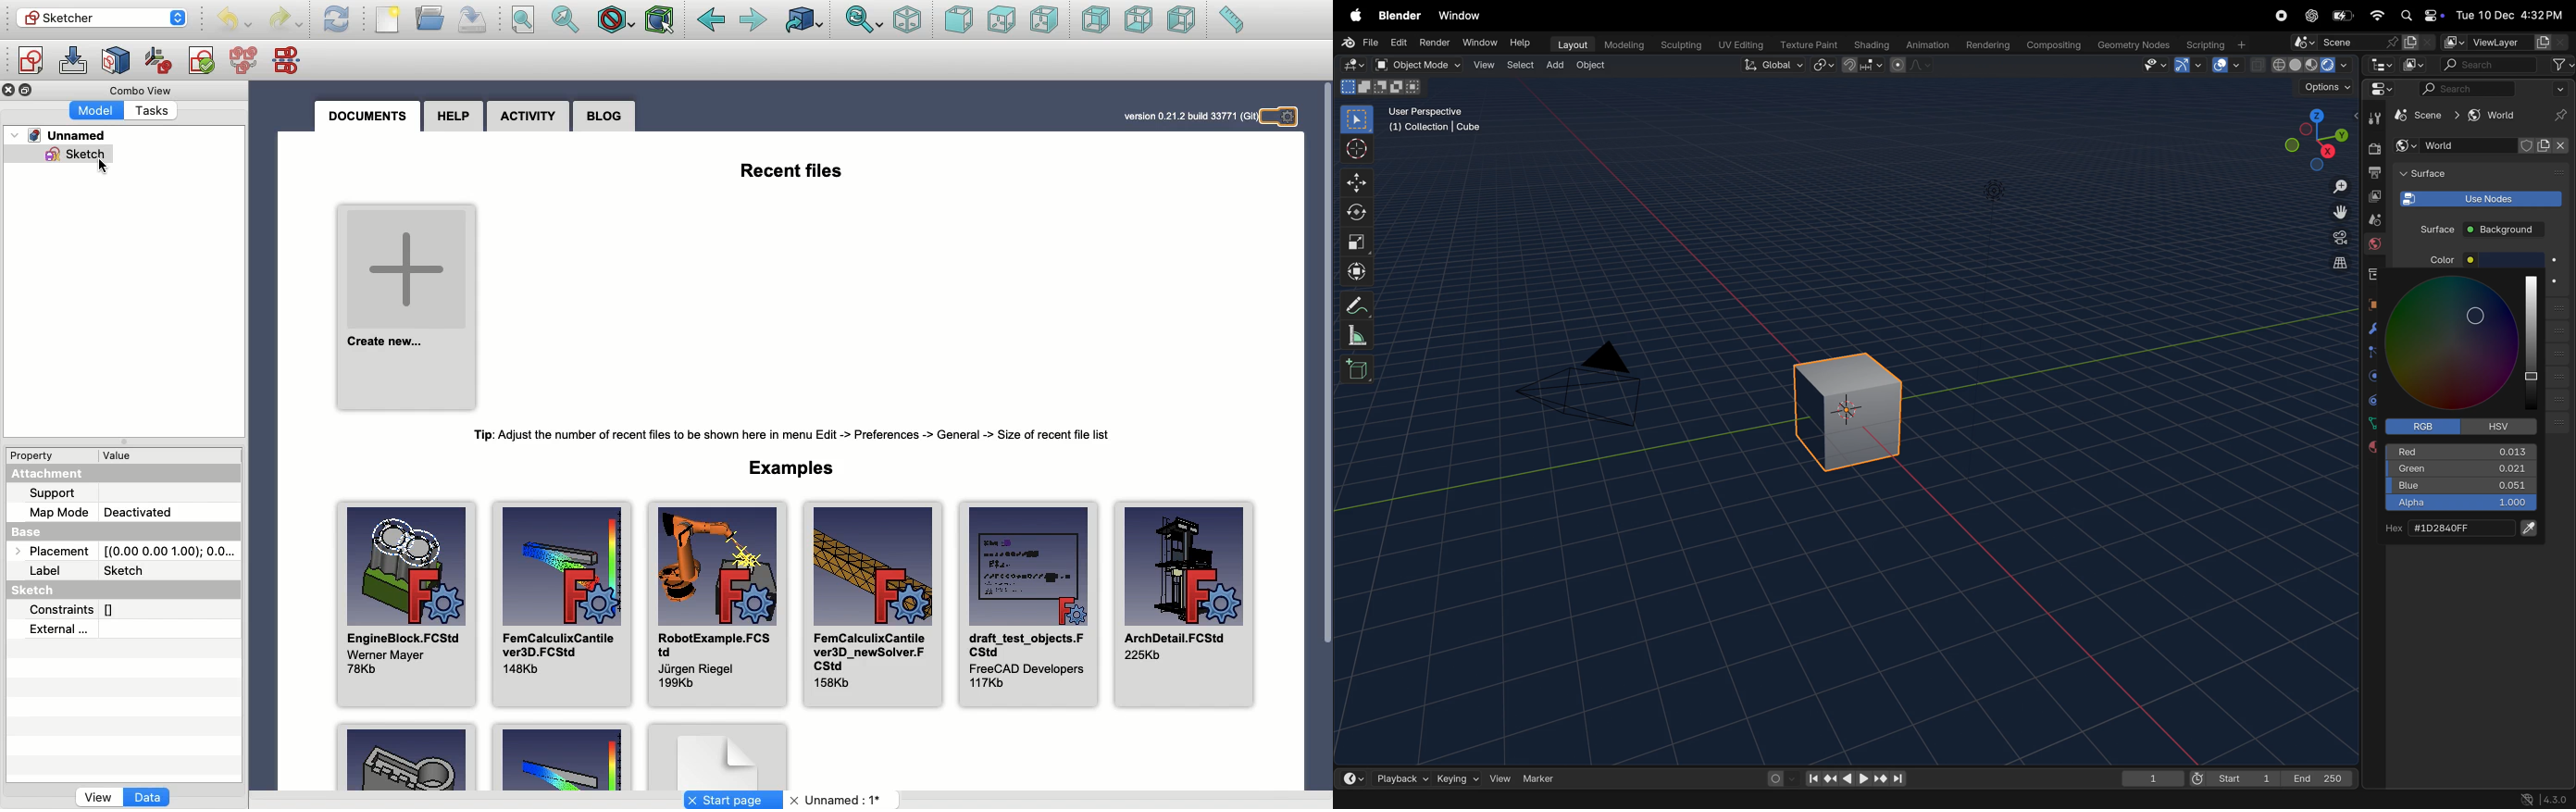 This screenshot has width=2576, height=812. I want to click on Help, so click(454, 116).